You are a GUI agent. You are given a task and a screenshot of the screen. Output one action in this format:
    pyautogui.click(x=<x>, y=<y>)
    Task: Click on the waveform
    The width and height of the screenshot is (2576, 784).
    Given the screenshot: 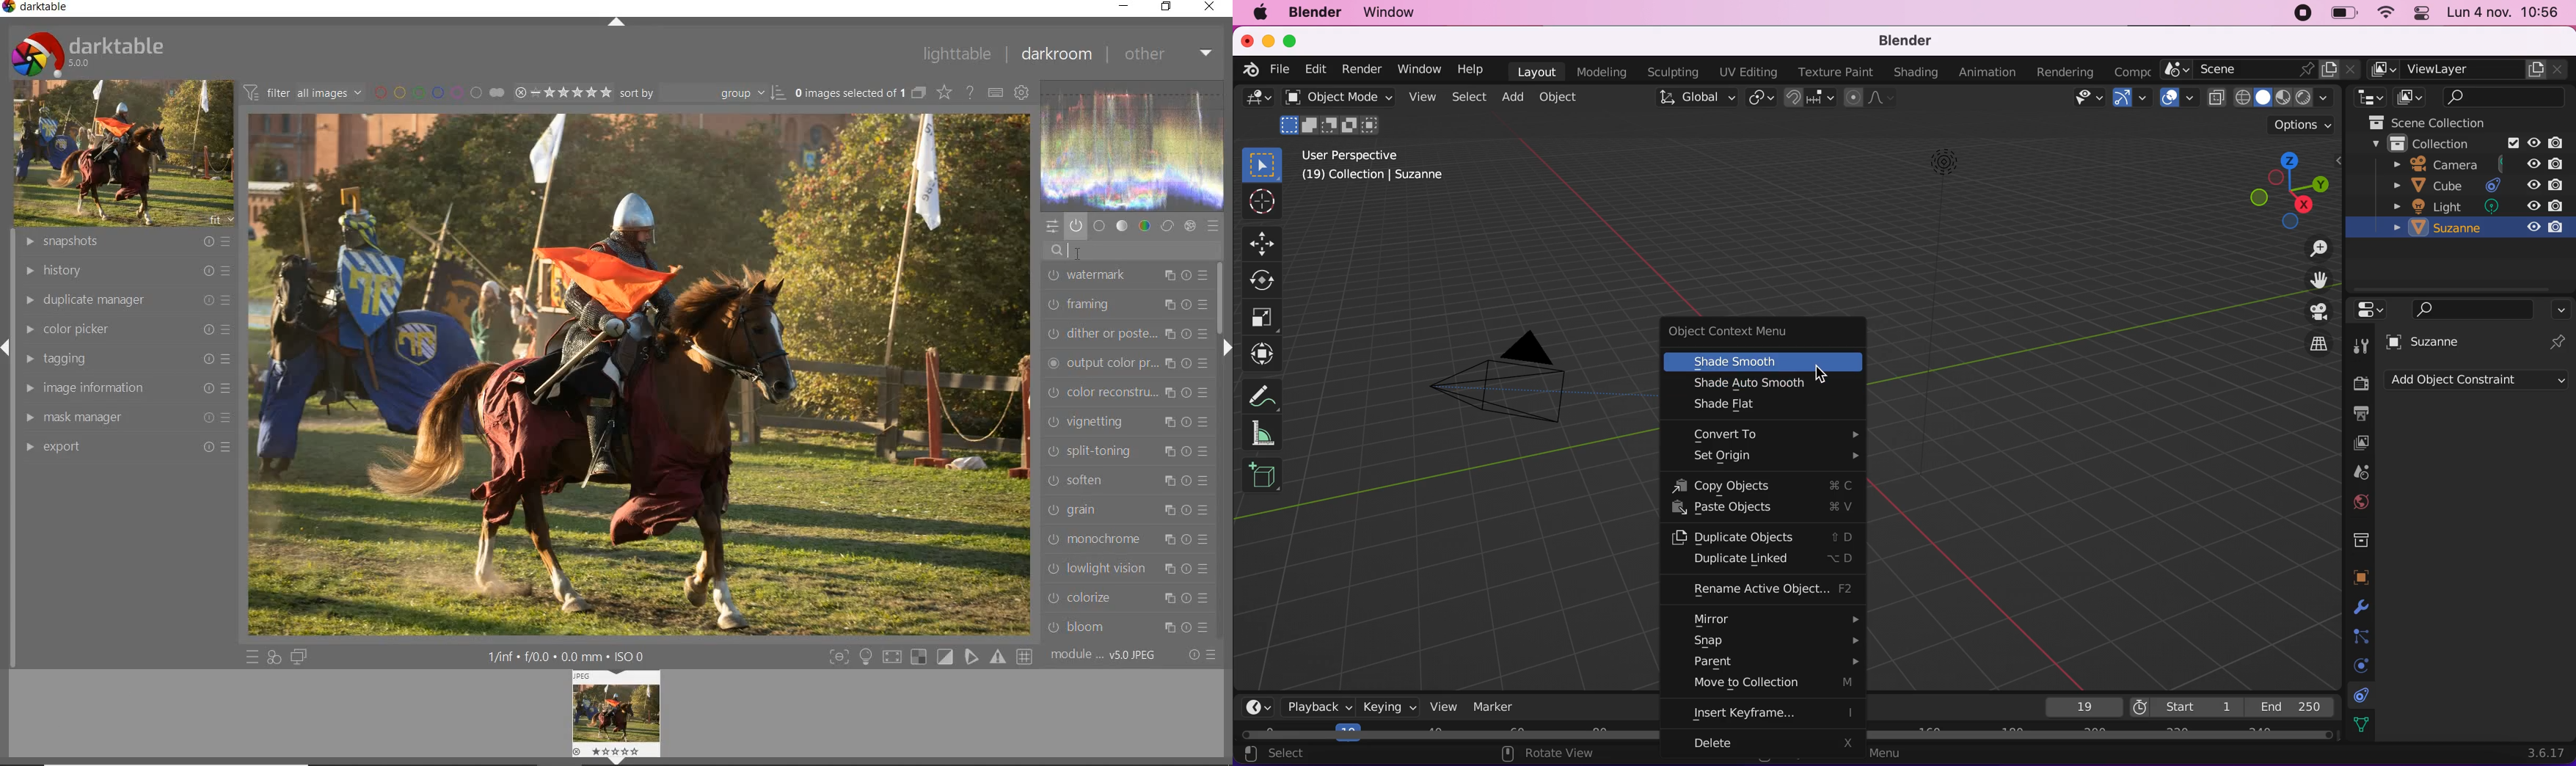 What is the action you would take?
    pyautogui.click(x=1133, y=144)
    